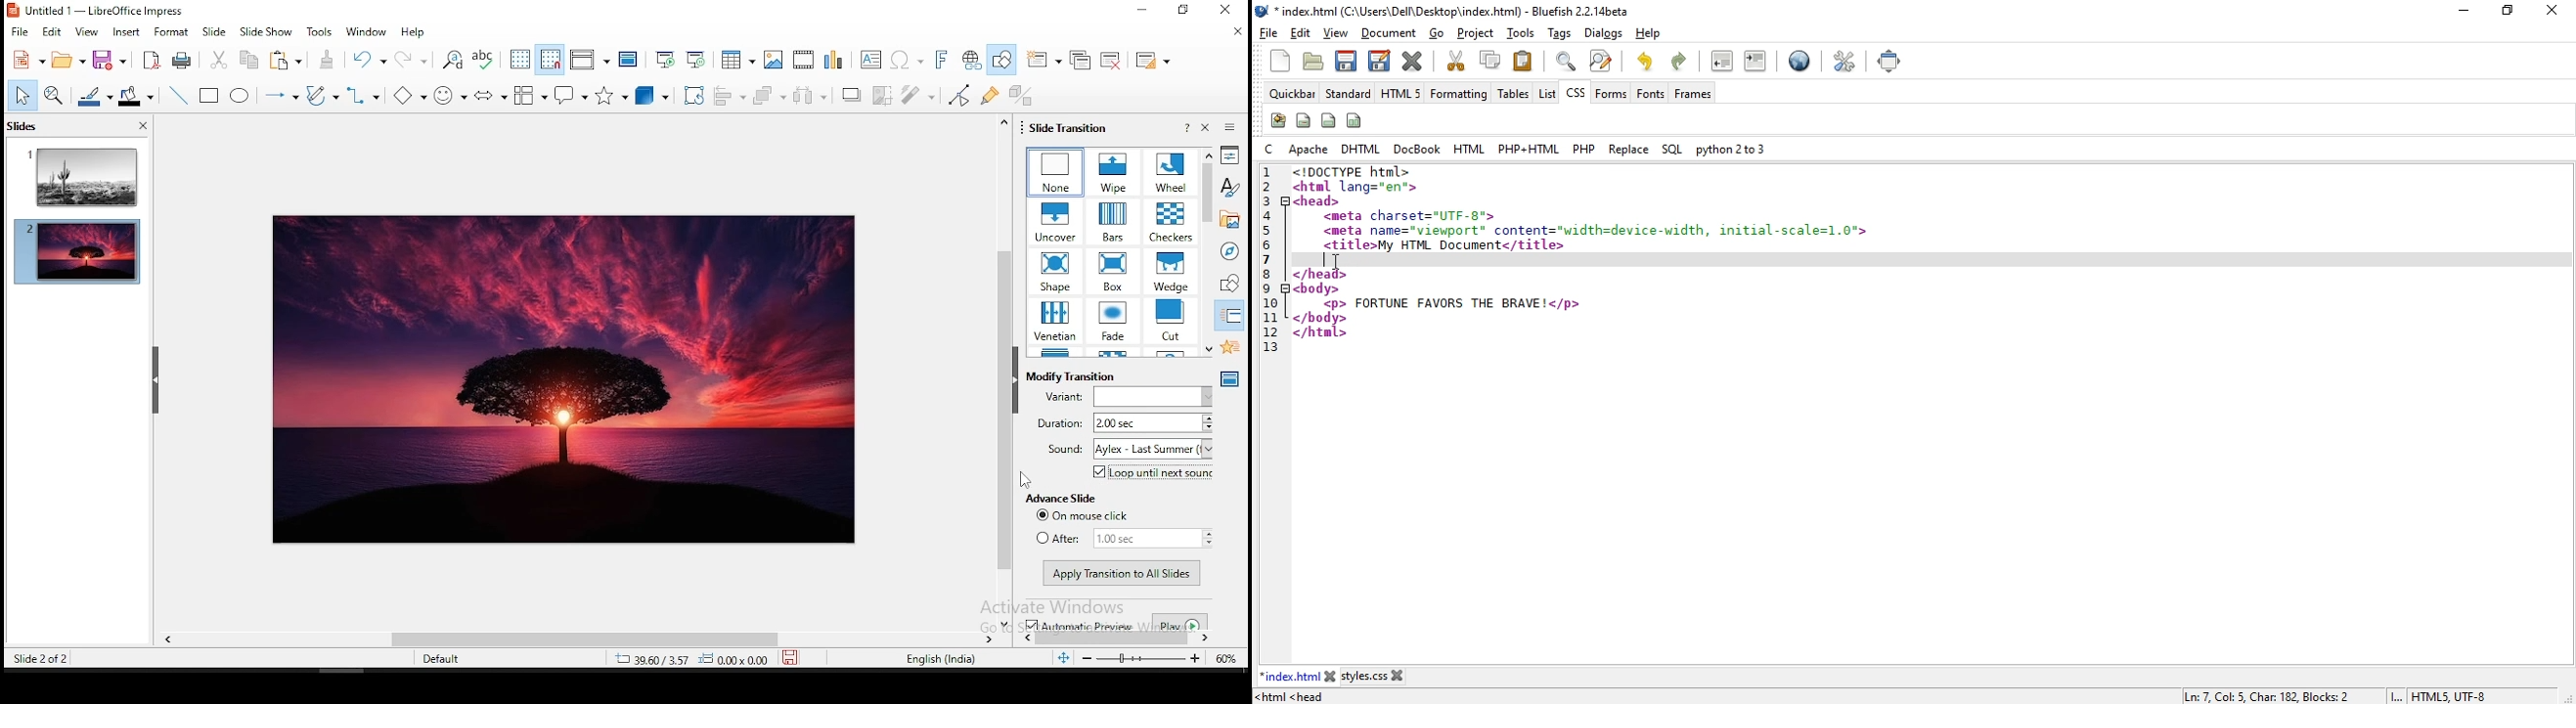  What do you see at coordinates (1566, 60) in the screenshot?
I see `show find bar` at bounding box center [1566, 60].